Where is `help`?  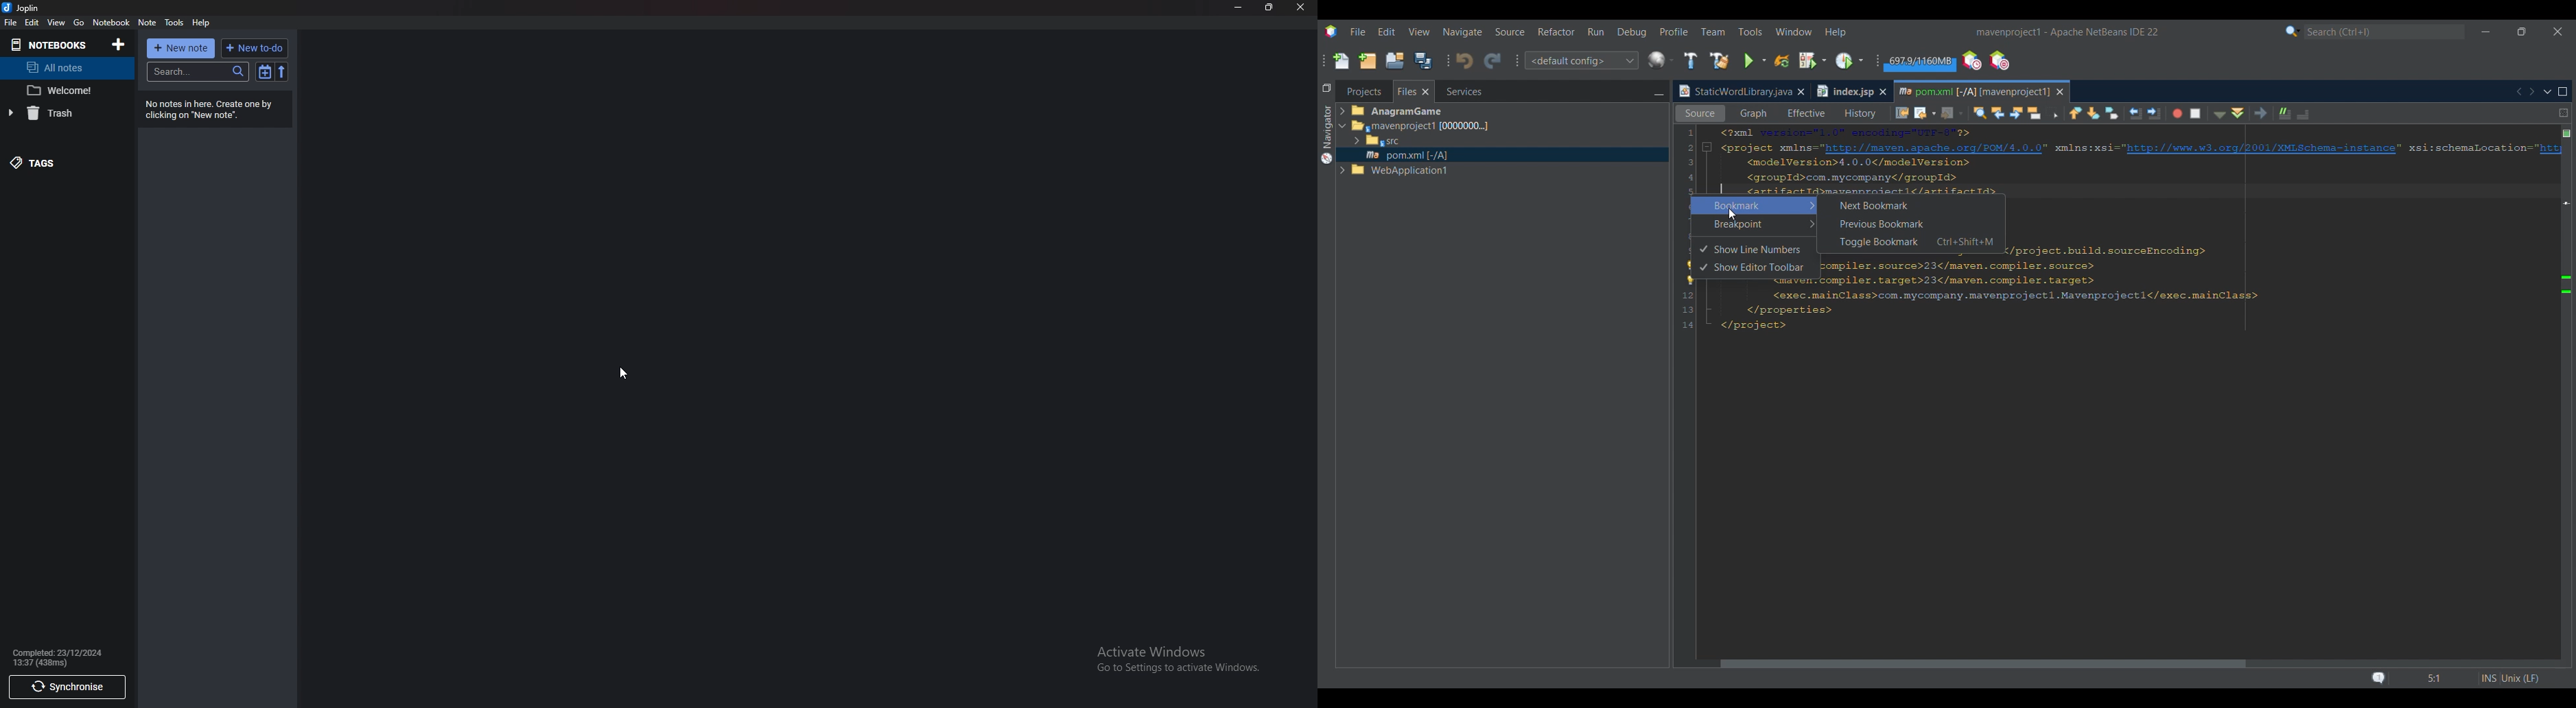 help is located at coordinates (201, 23).